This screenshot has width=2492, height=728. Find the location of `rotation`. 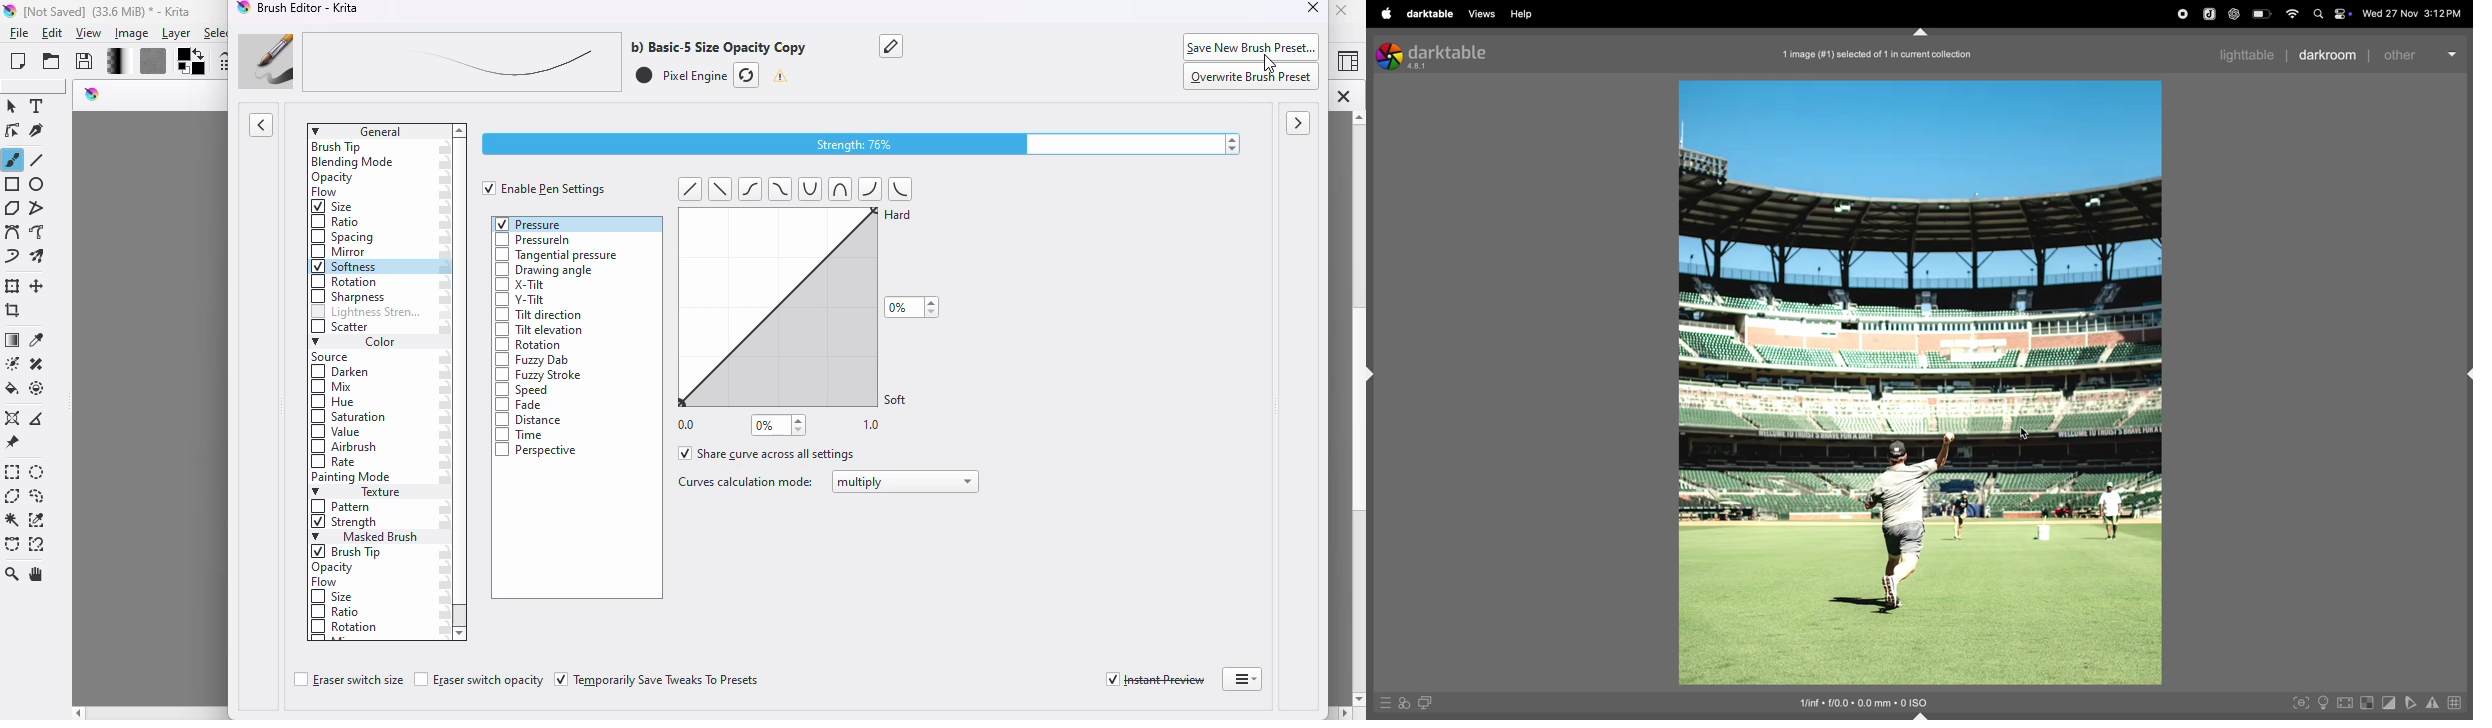

rotation is located at coordinates (343, 282).